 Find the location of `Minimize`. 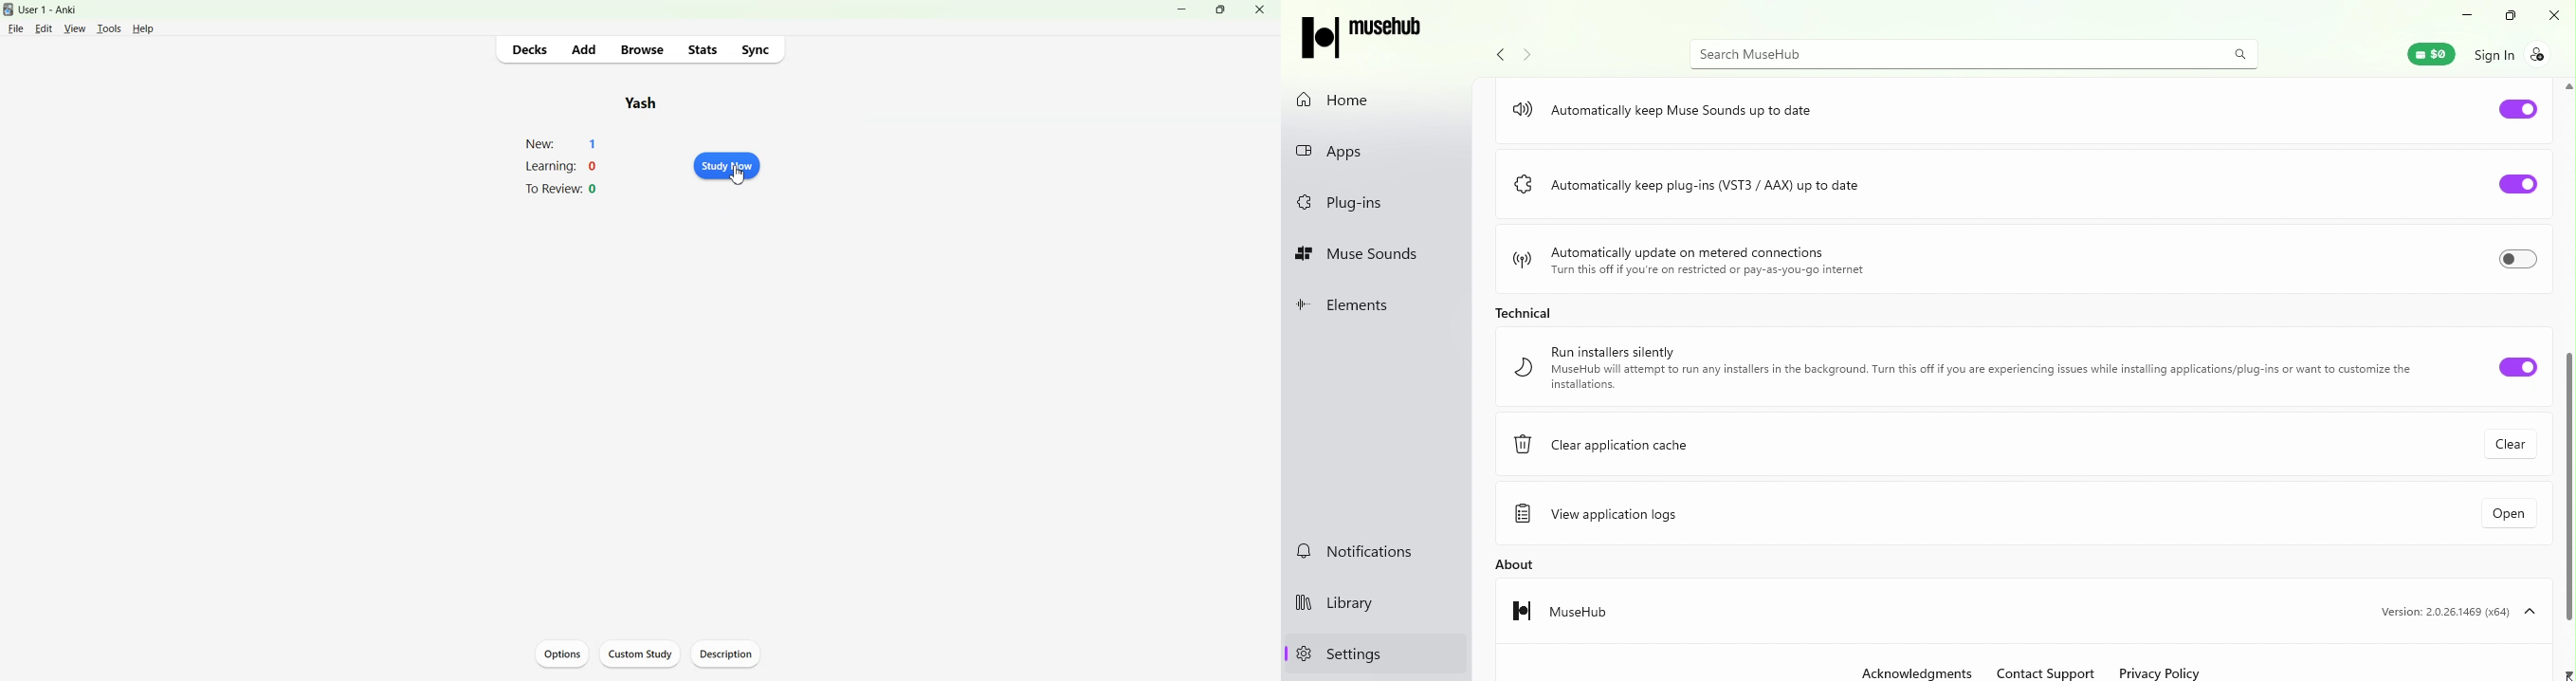

Minimize is located at coordinates (1184, 9).